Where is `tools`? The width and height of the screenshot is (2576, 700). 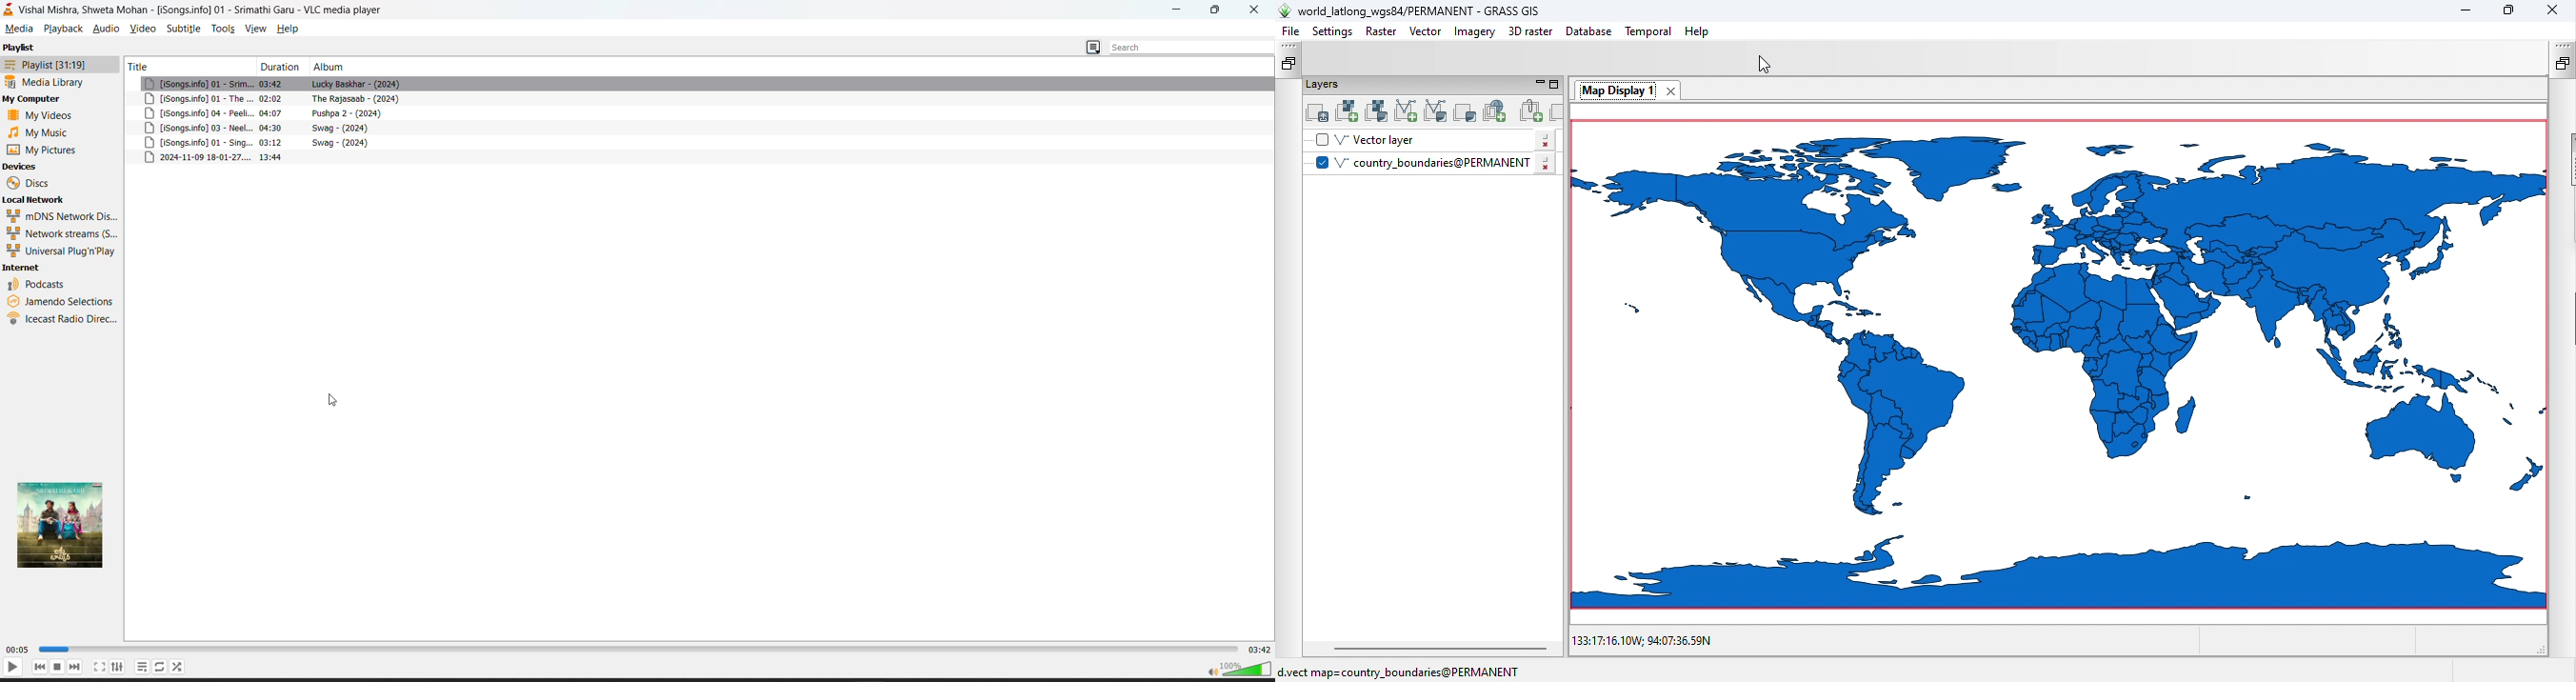
tools is located at coordinates (221, 28).